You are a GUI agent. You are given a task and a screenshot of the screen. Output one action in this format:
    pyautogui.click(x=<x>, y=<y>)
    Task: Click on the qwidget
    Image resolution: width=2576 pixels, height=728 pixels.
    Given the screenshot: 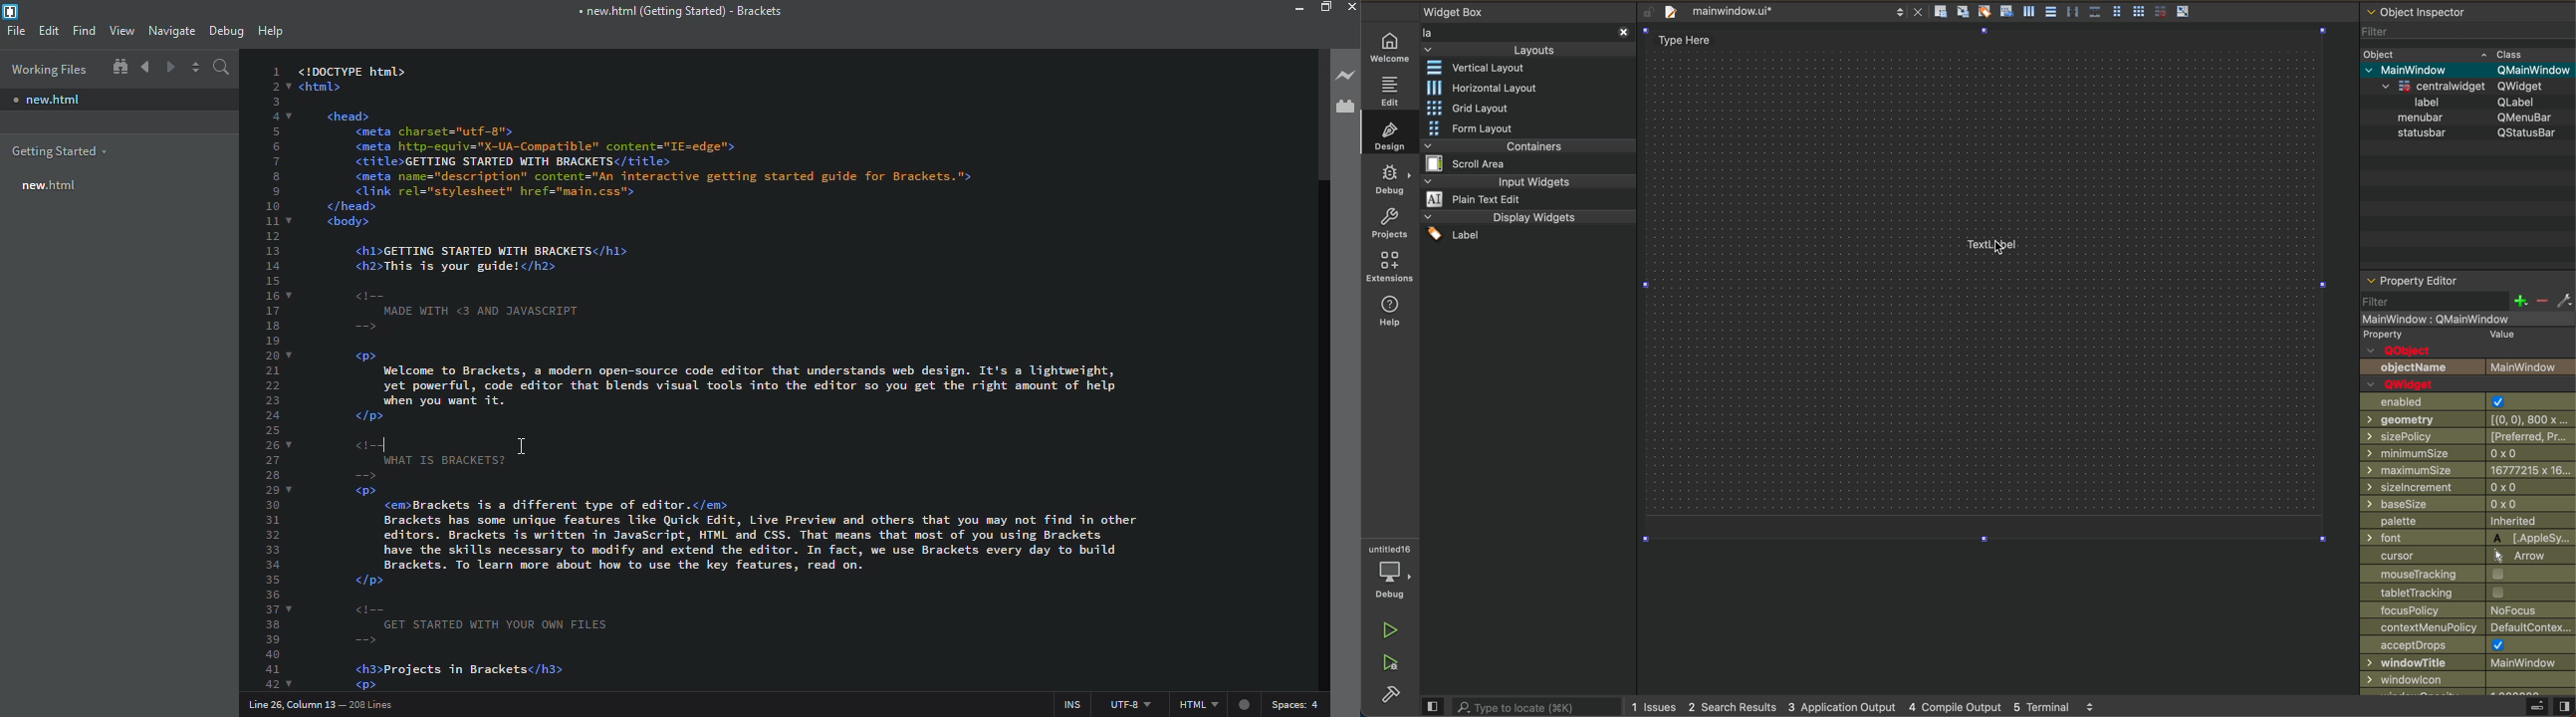 What is the action you would take?
    pyautogui.click(x=2474, y=87)
    